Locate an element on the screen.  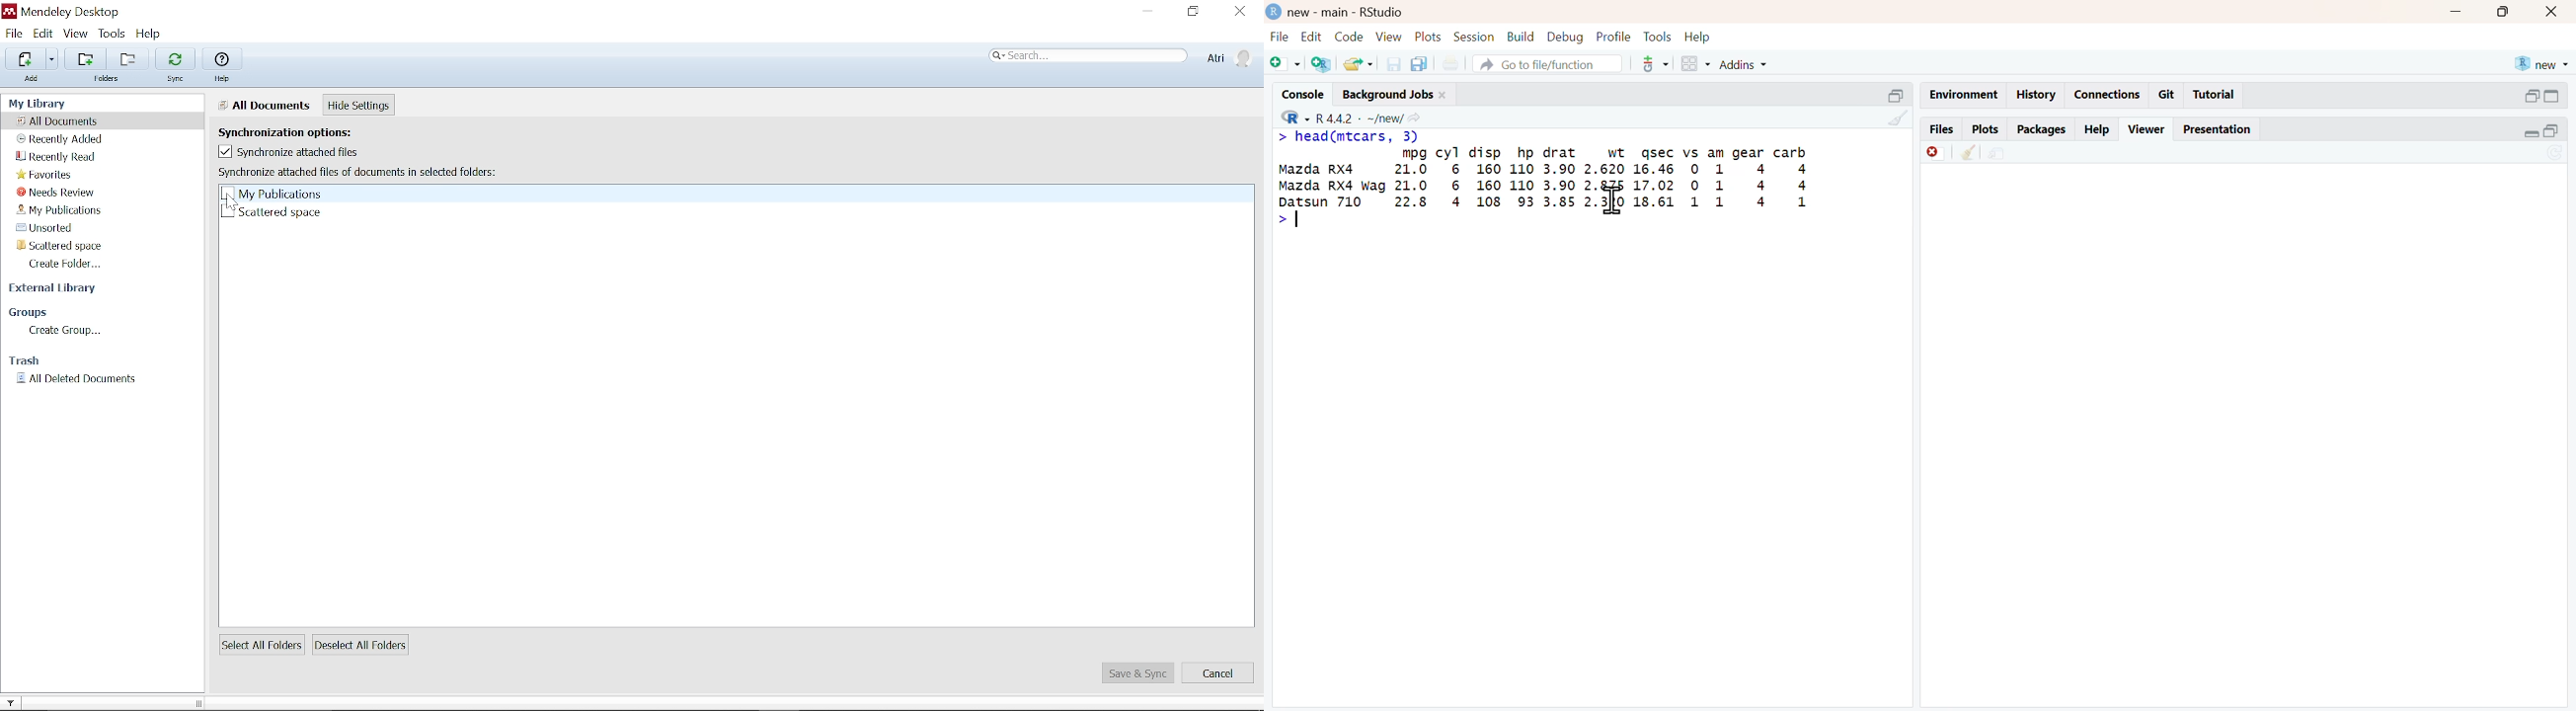
Close is located at coordinates (1239, 11).